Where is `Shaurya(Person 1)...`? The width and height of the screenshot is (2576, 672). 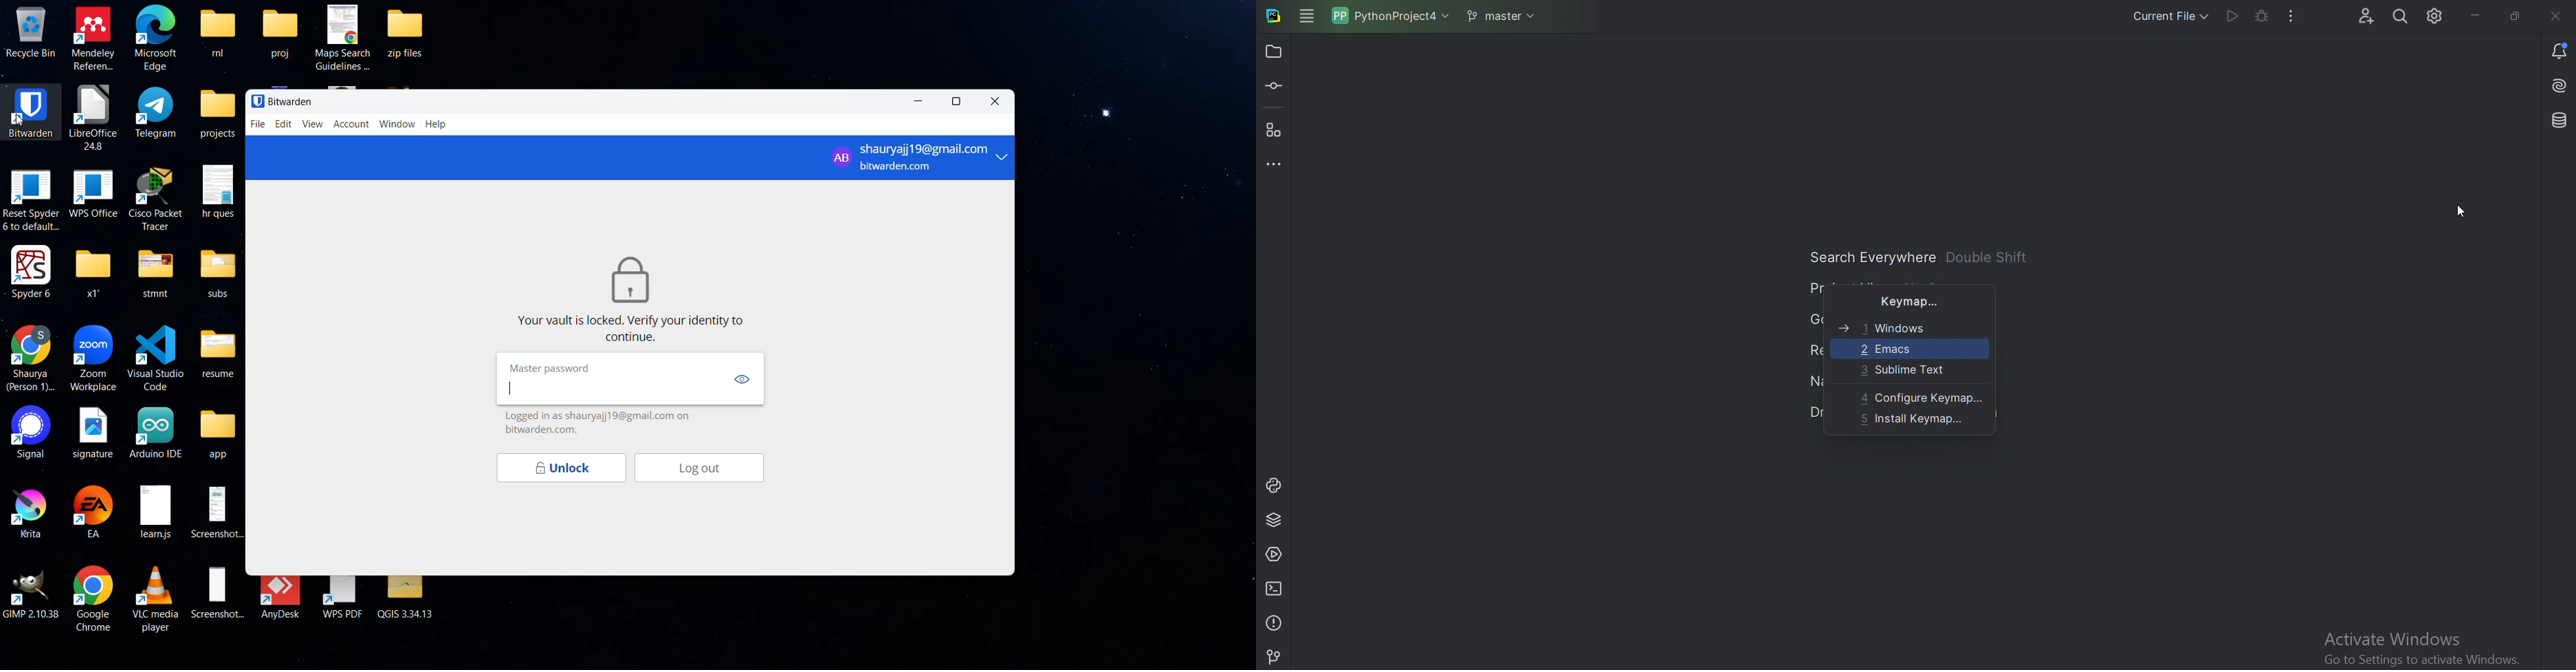
Shaurya(Person 1)... is located at coordinates (32, 359).